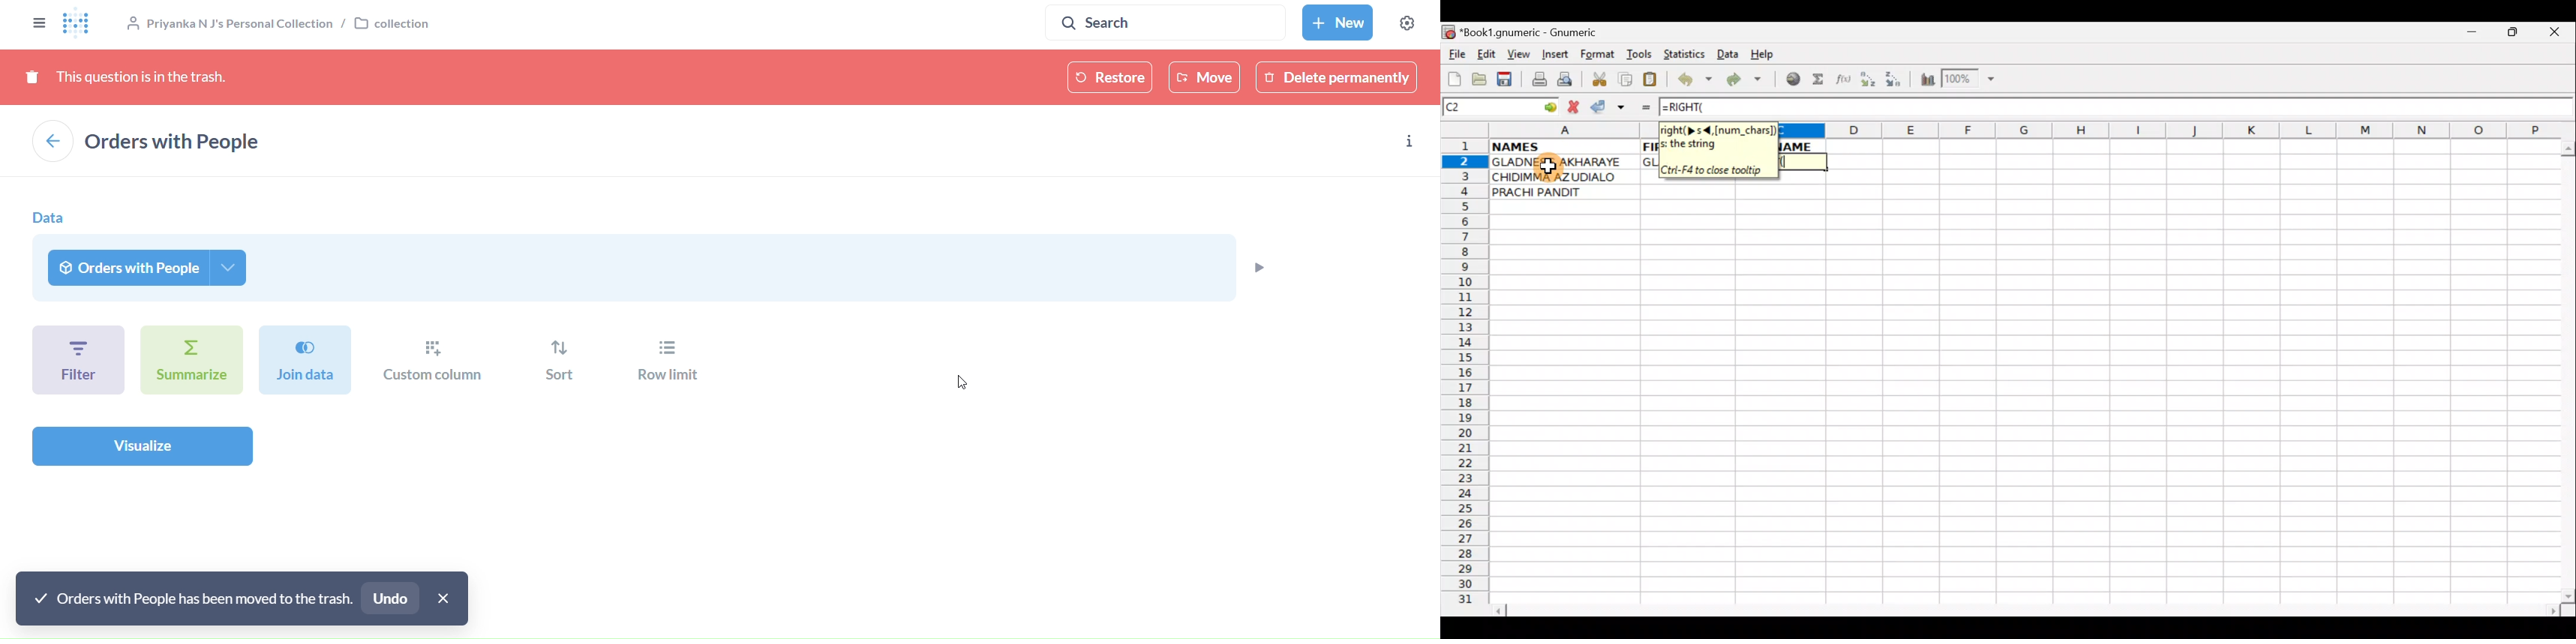  I want to click on Cell C2 selected, so click(1802, 162).